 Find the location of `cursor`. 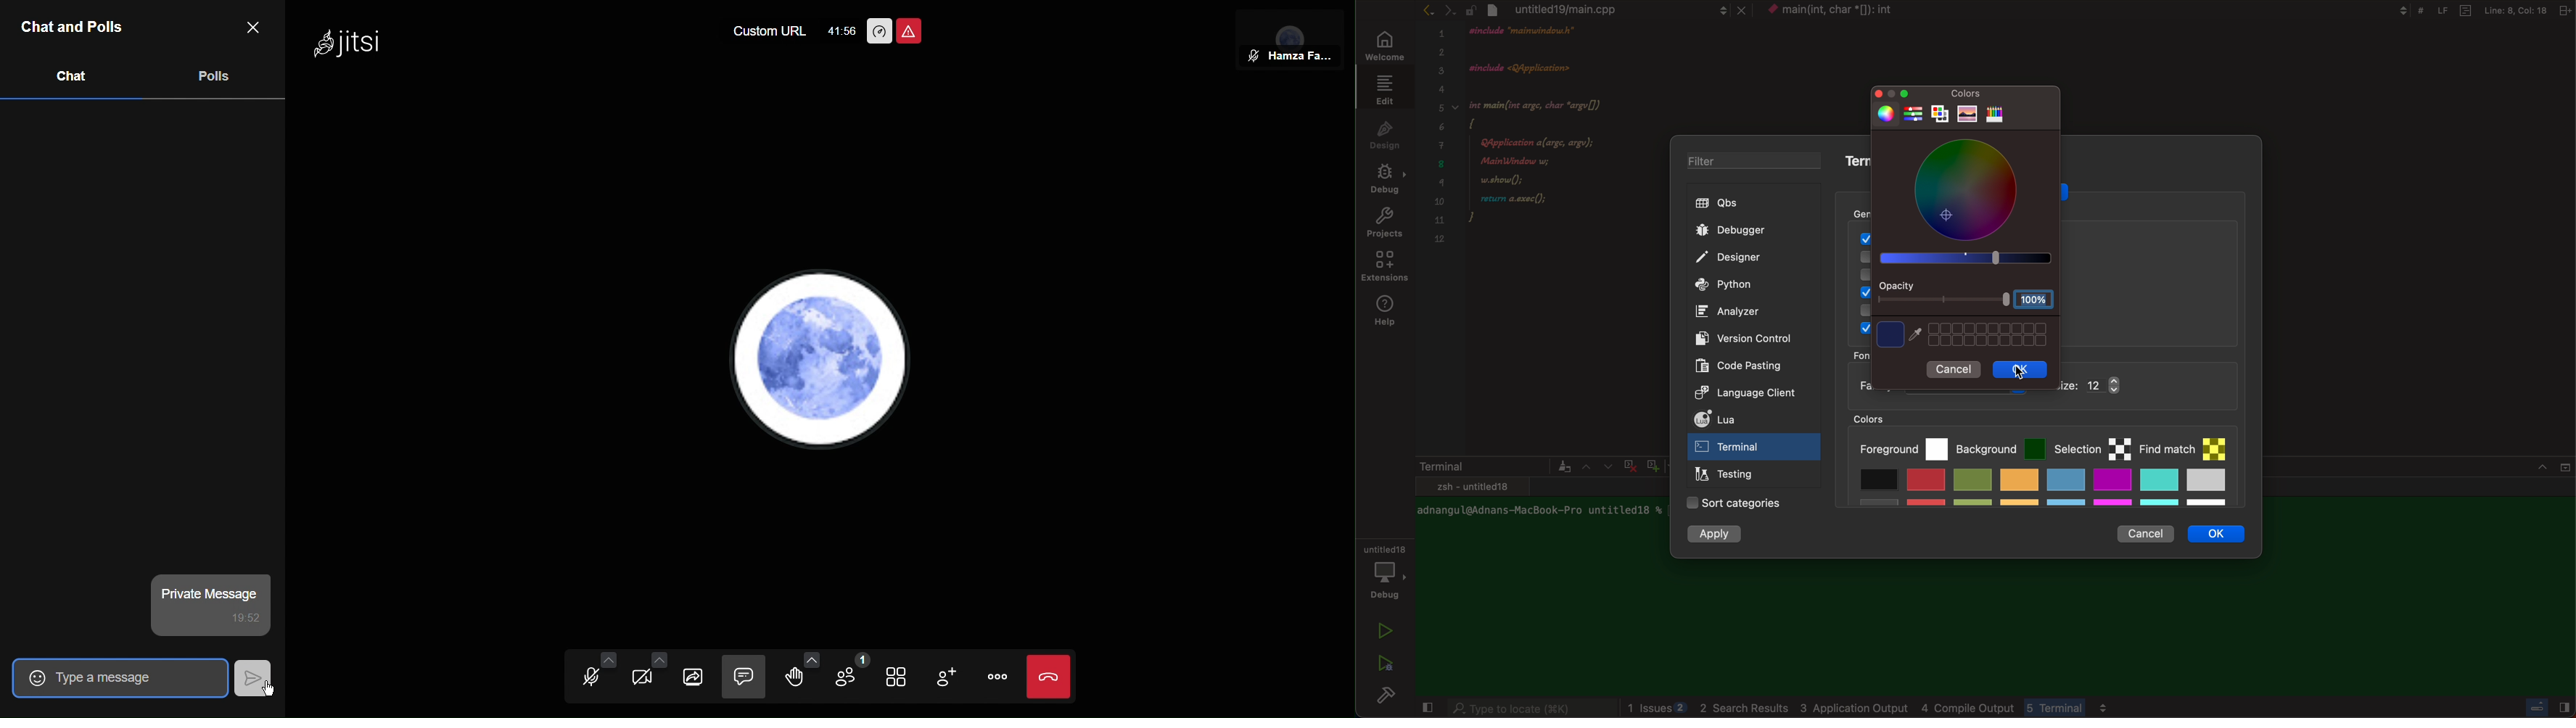

cursor is located at coordinates (2025, 370).